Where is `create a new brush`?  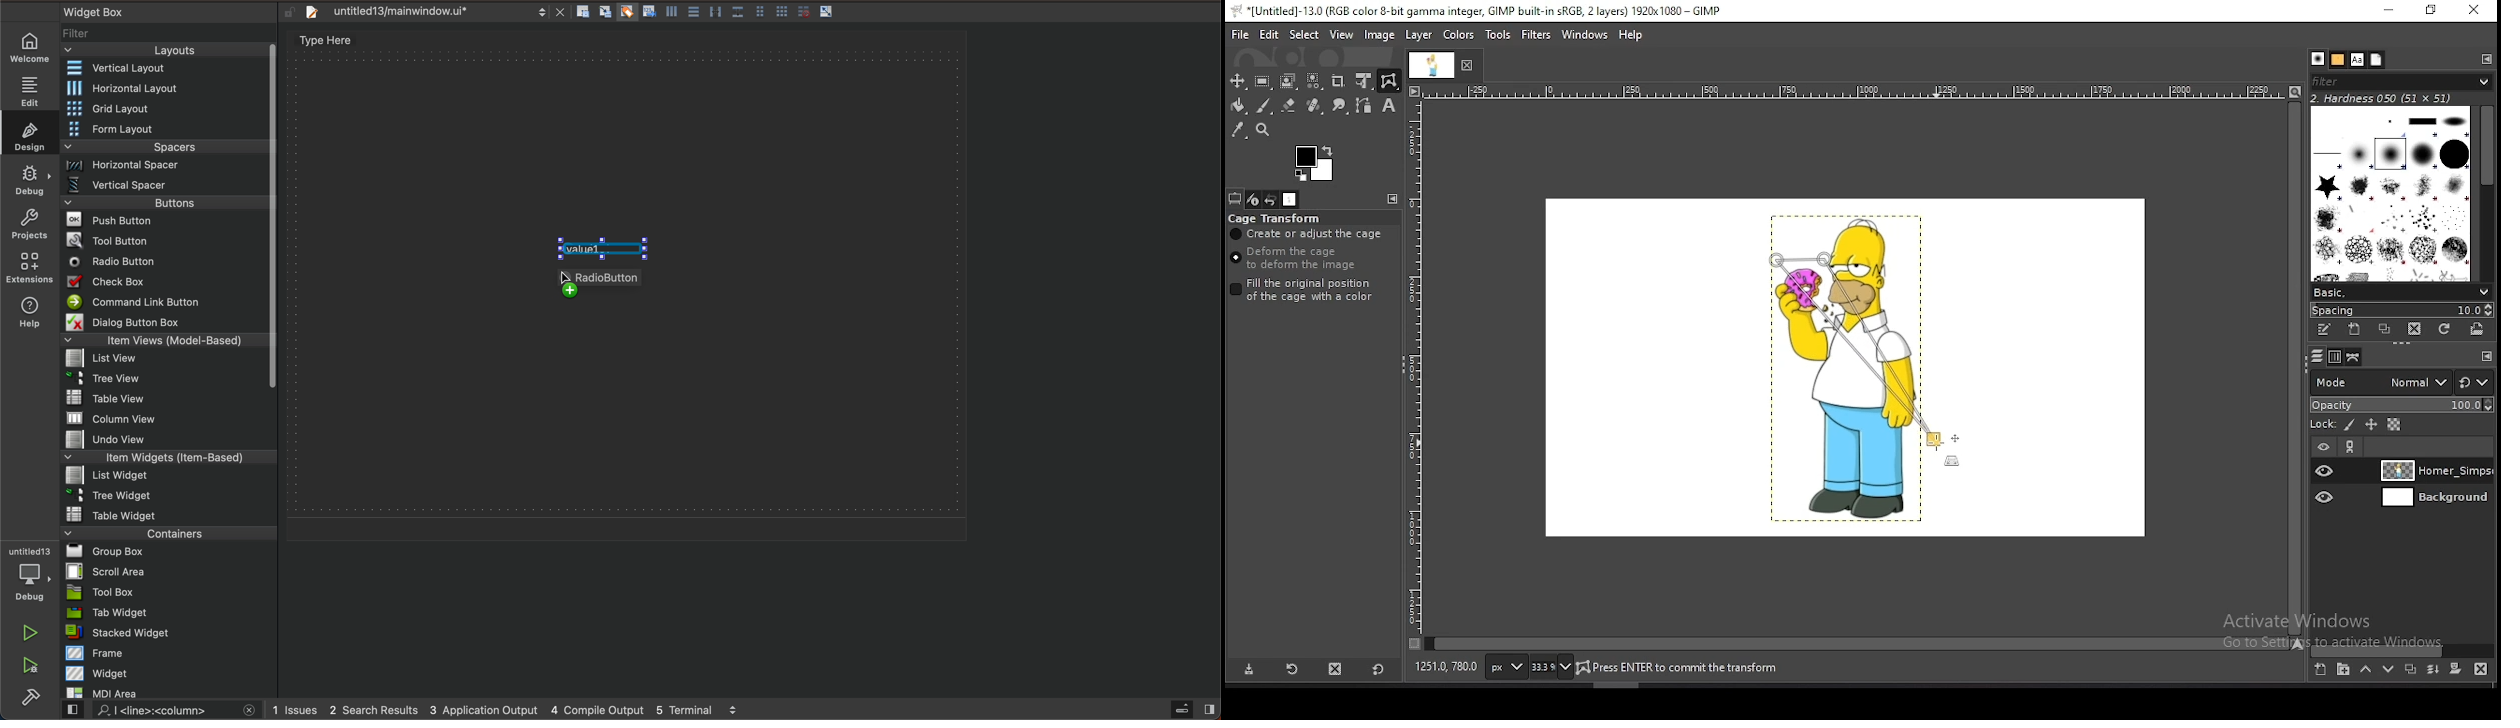
create a new brush is located at coordinates (2357, 331).